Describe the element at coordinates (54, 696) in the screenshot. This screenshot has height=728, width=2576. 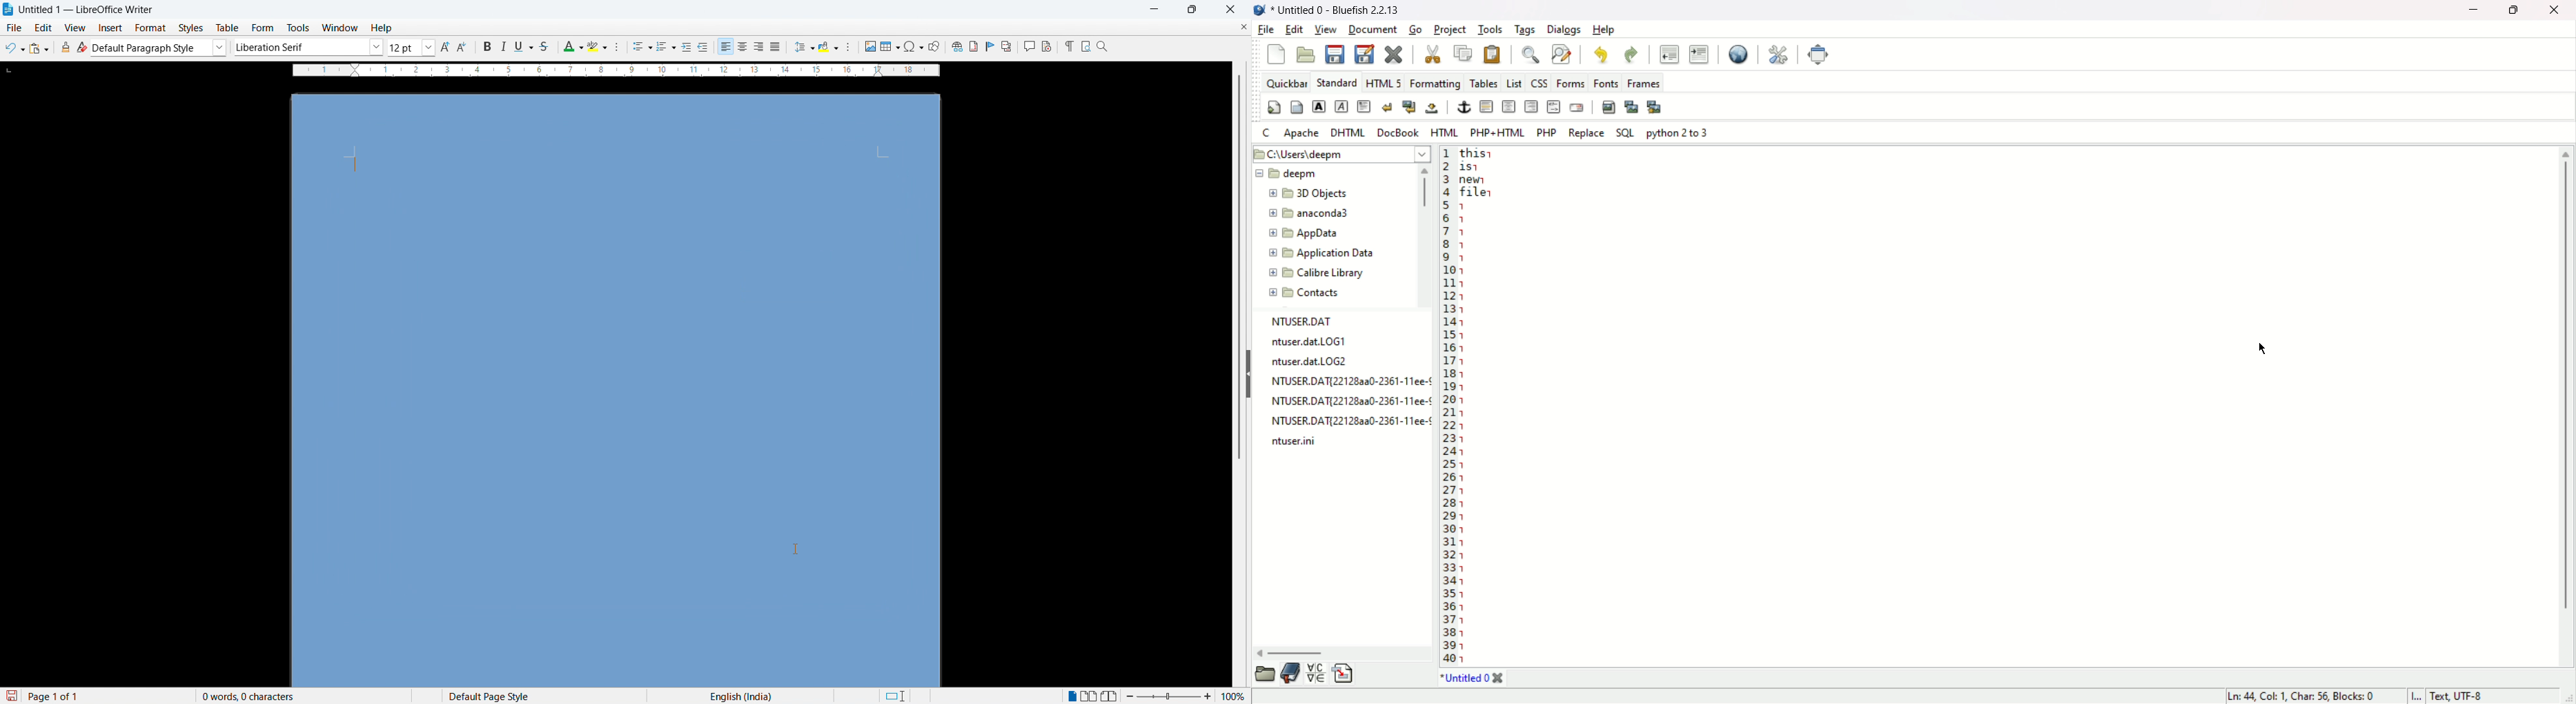
I see `Page 1 of 1` at that location.